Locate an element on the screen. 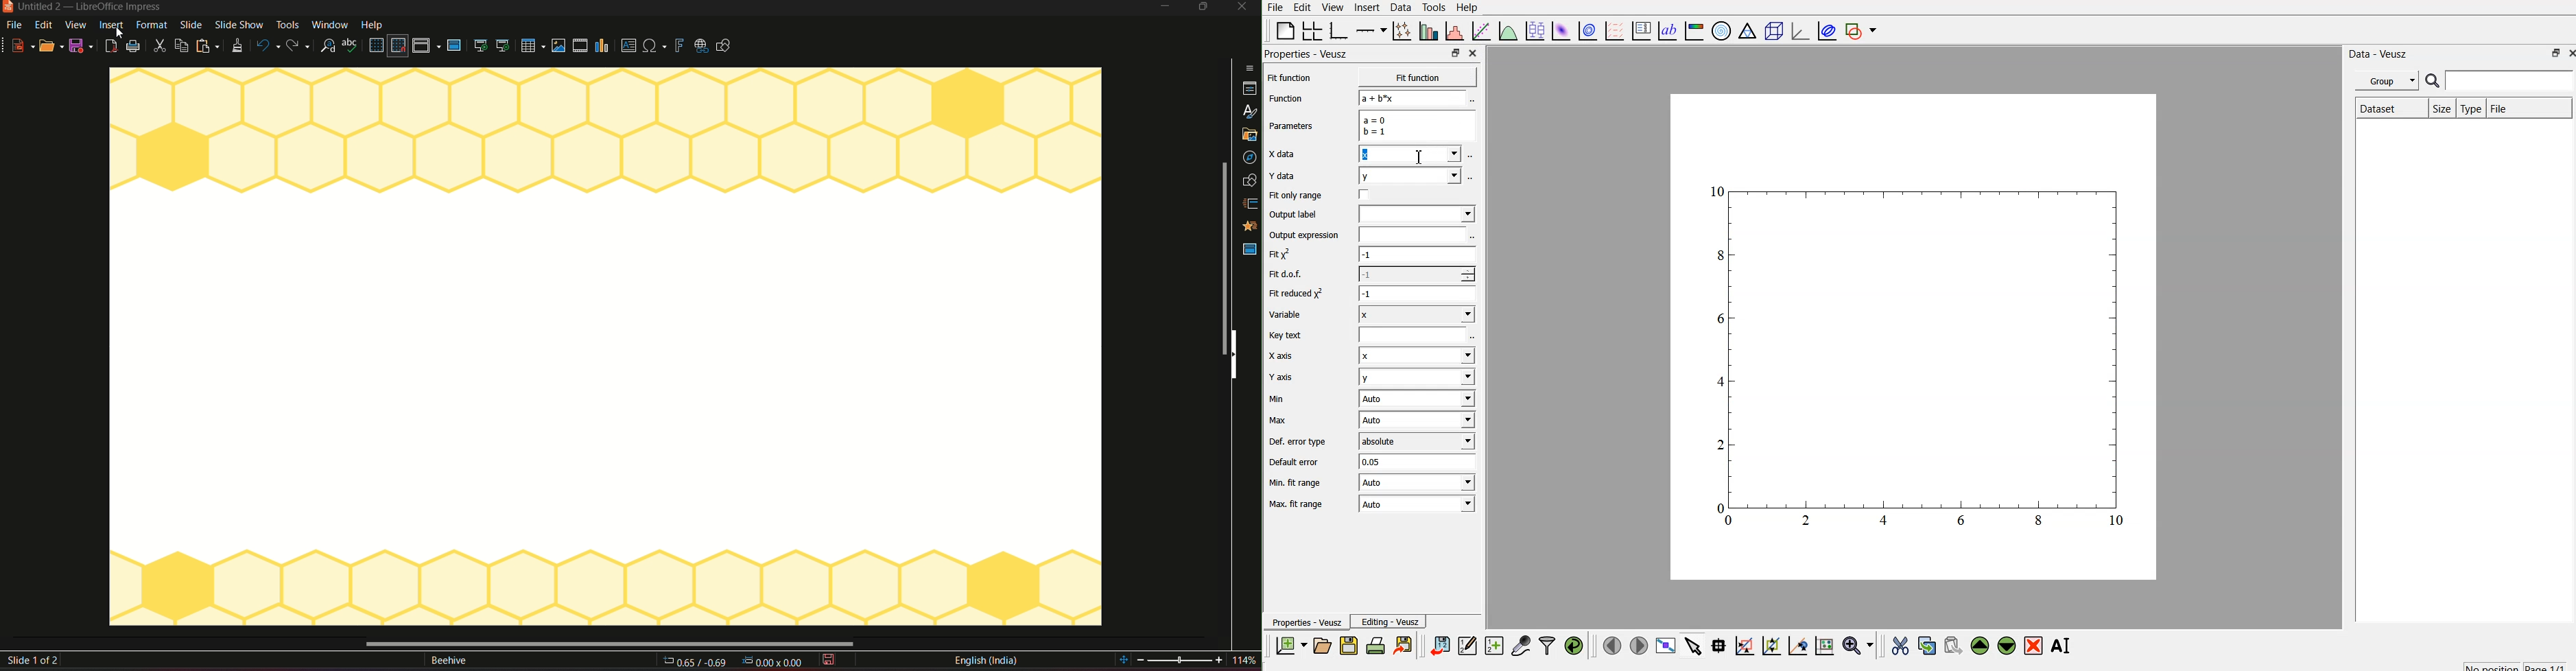 The width and height of the screenshot is (2576, 672). insert fontwork text is located at coordinates (679, 45).